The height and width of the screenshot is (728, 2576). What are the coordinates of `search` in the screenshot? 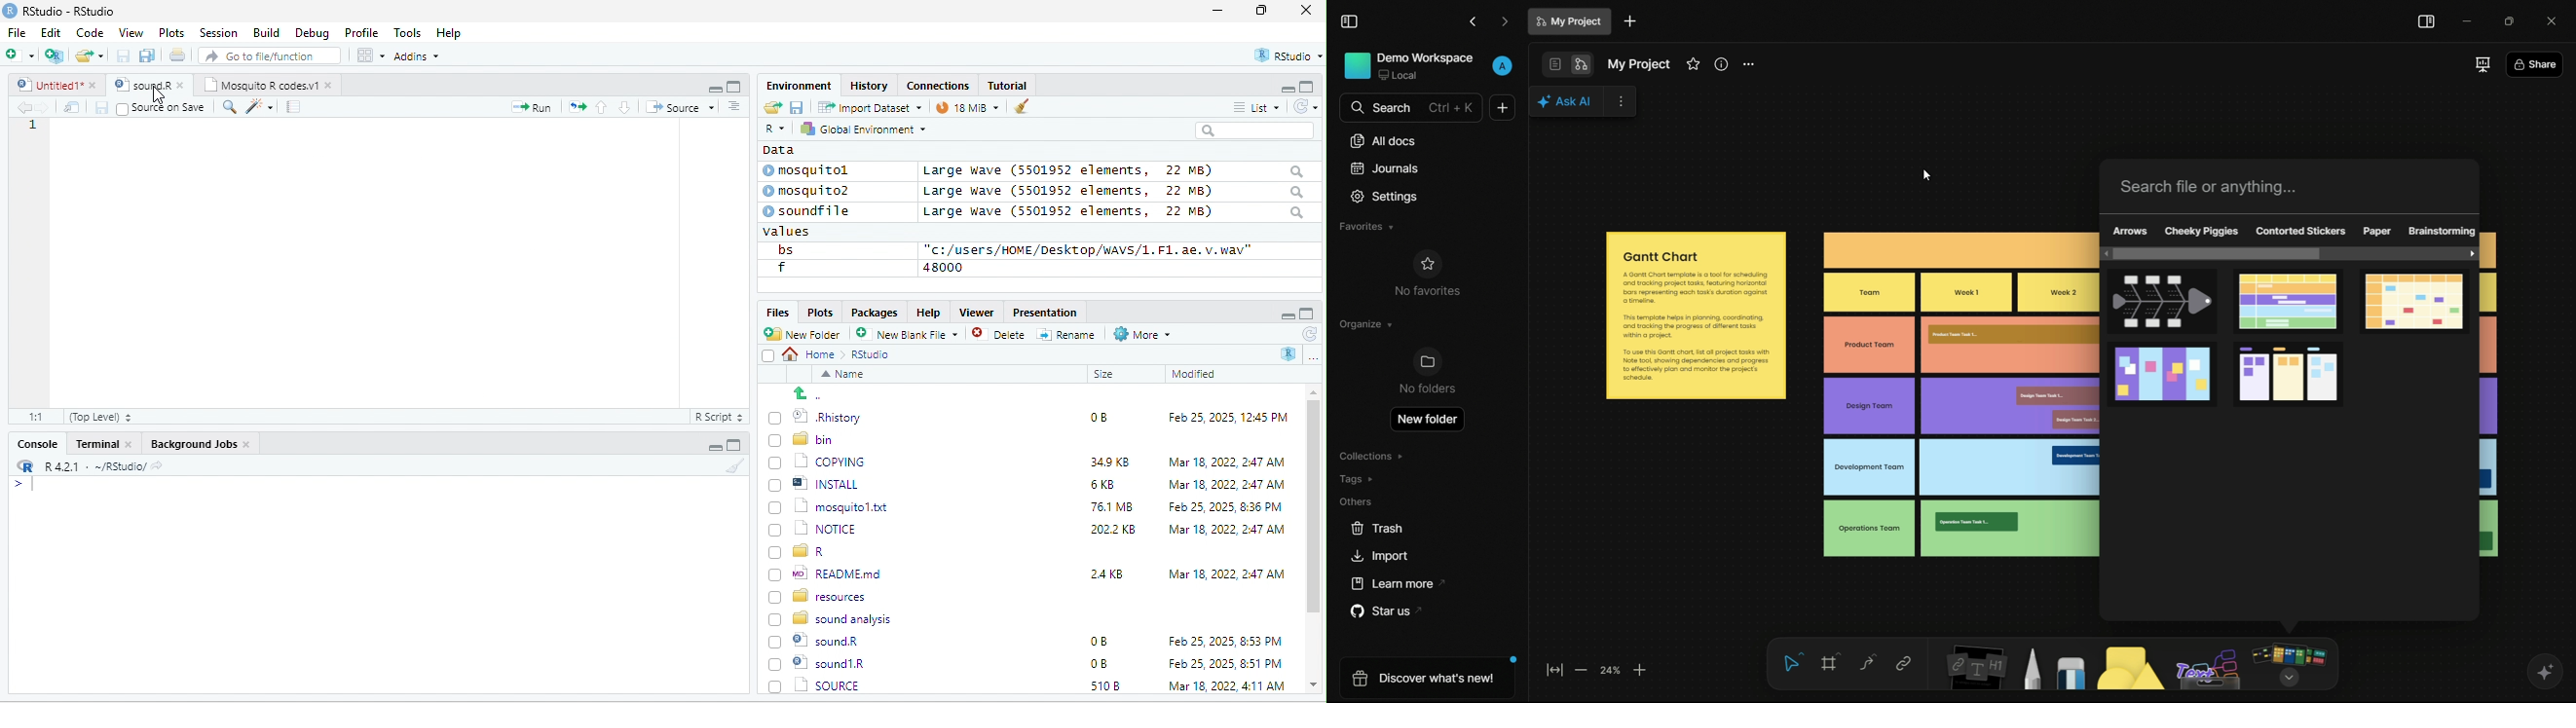 It's located at (1254, 130).